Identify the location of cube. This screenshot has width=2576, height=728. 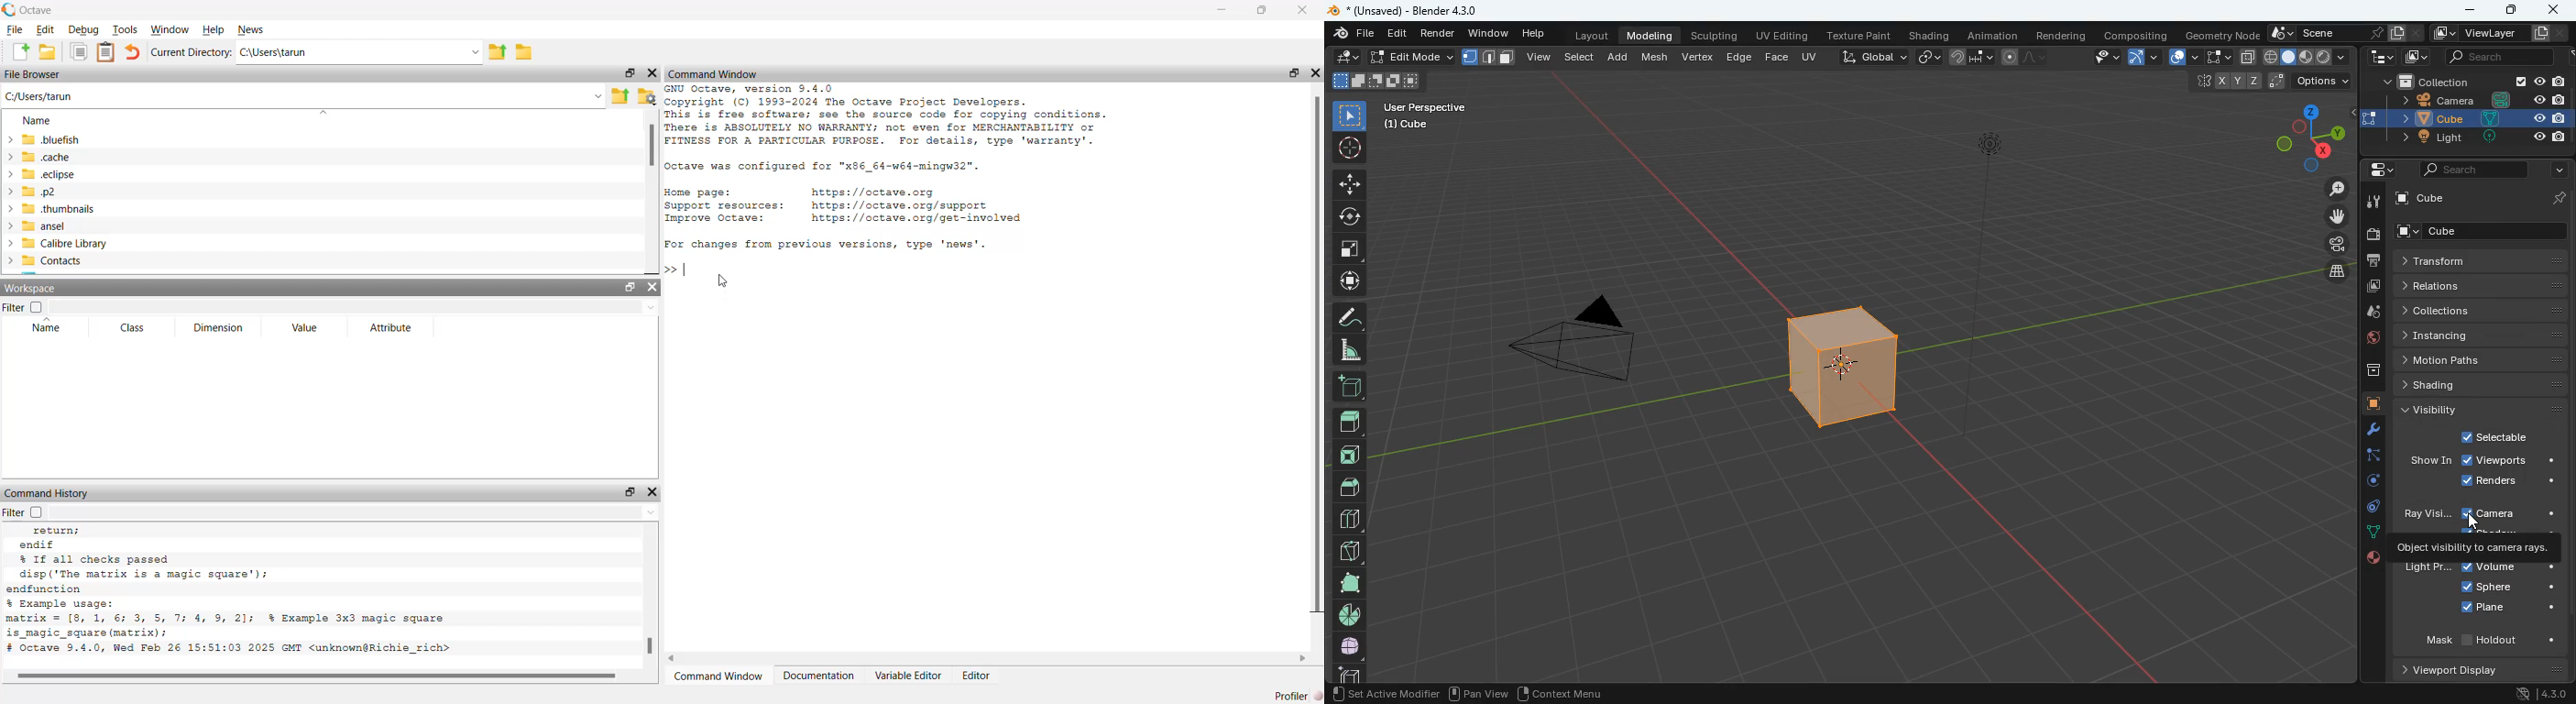
(2476, 117).